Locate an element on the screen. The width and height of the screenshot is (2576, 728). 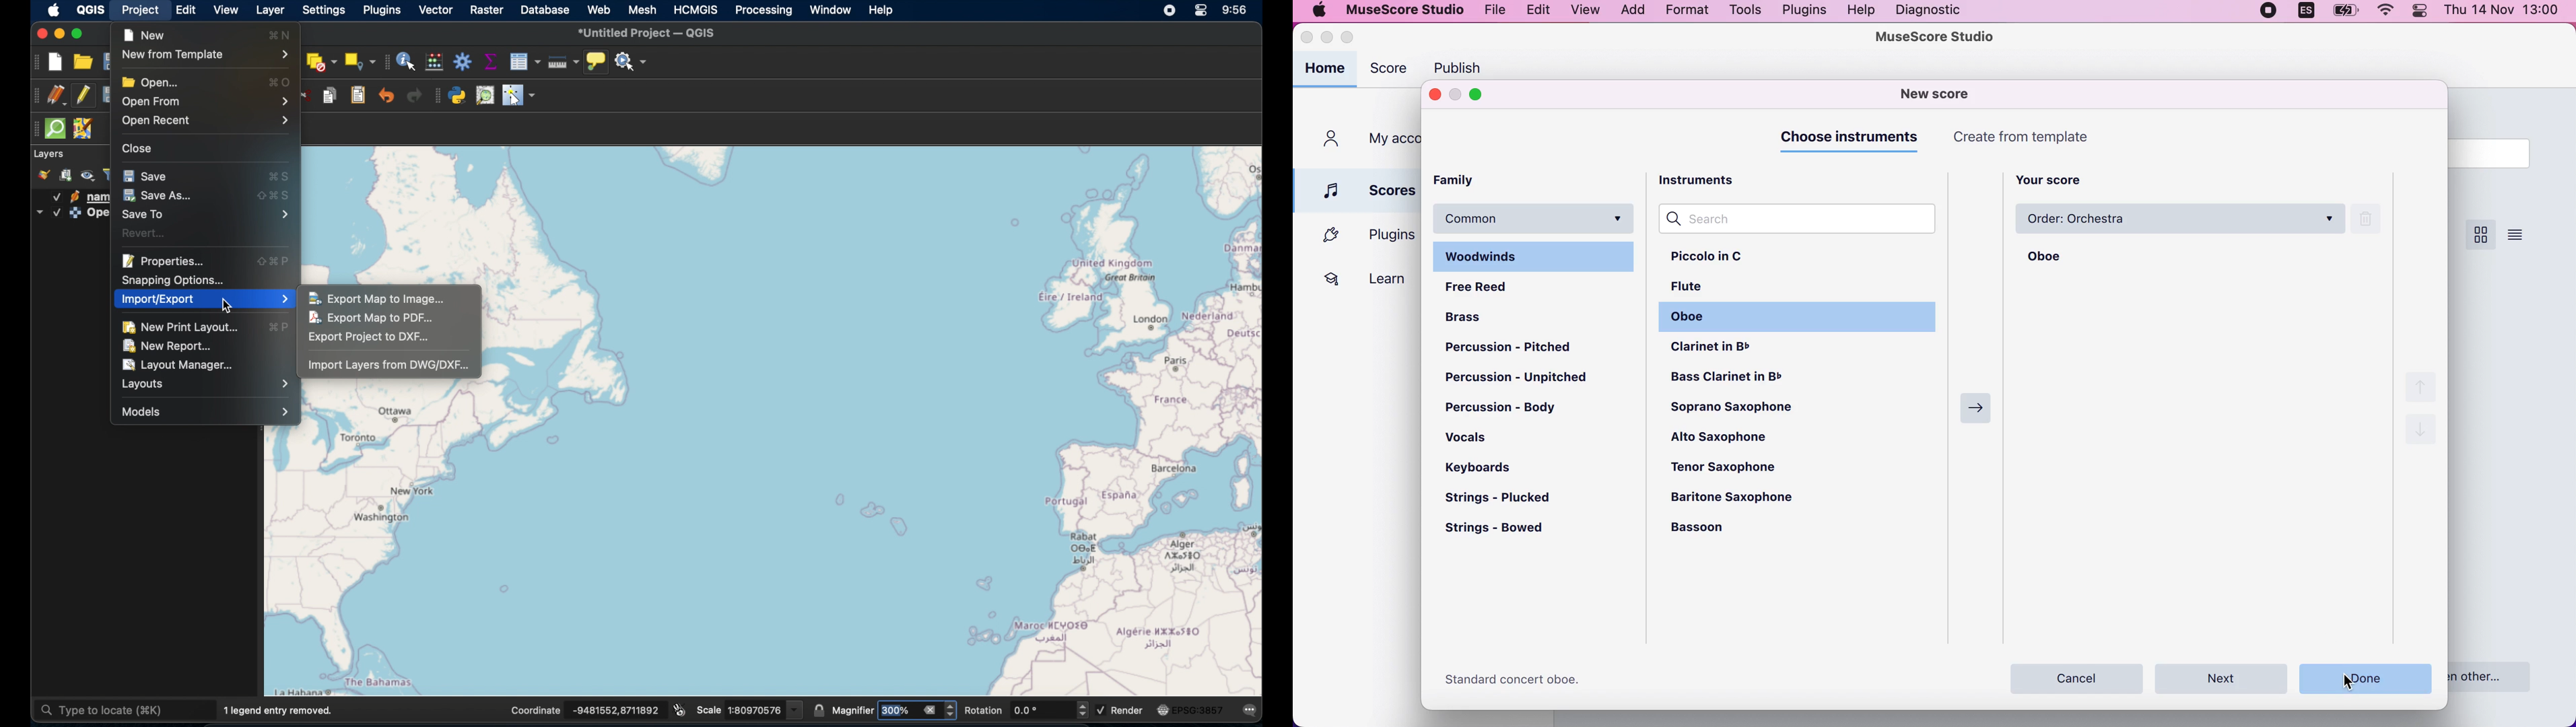
edit is located at coordinates (187, 10).